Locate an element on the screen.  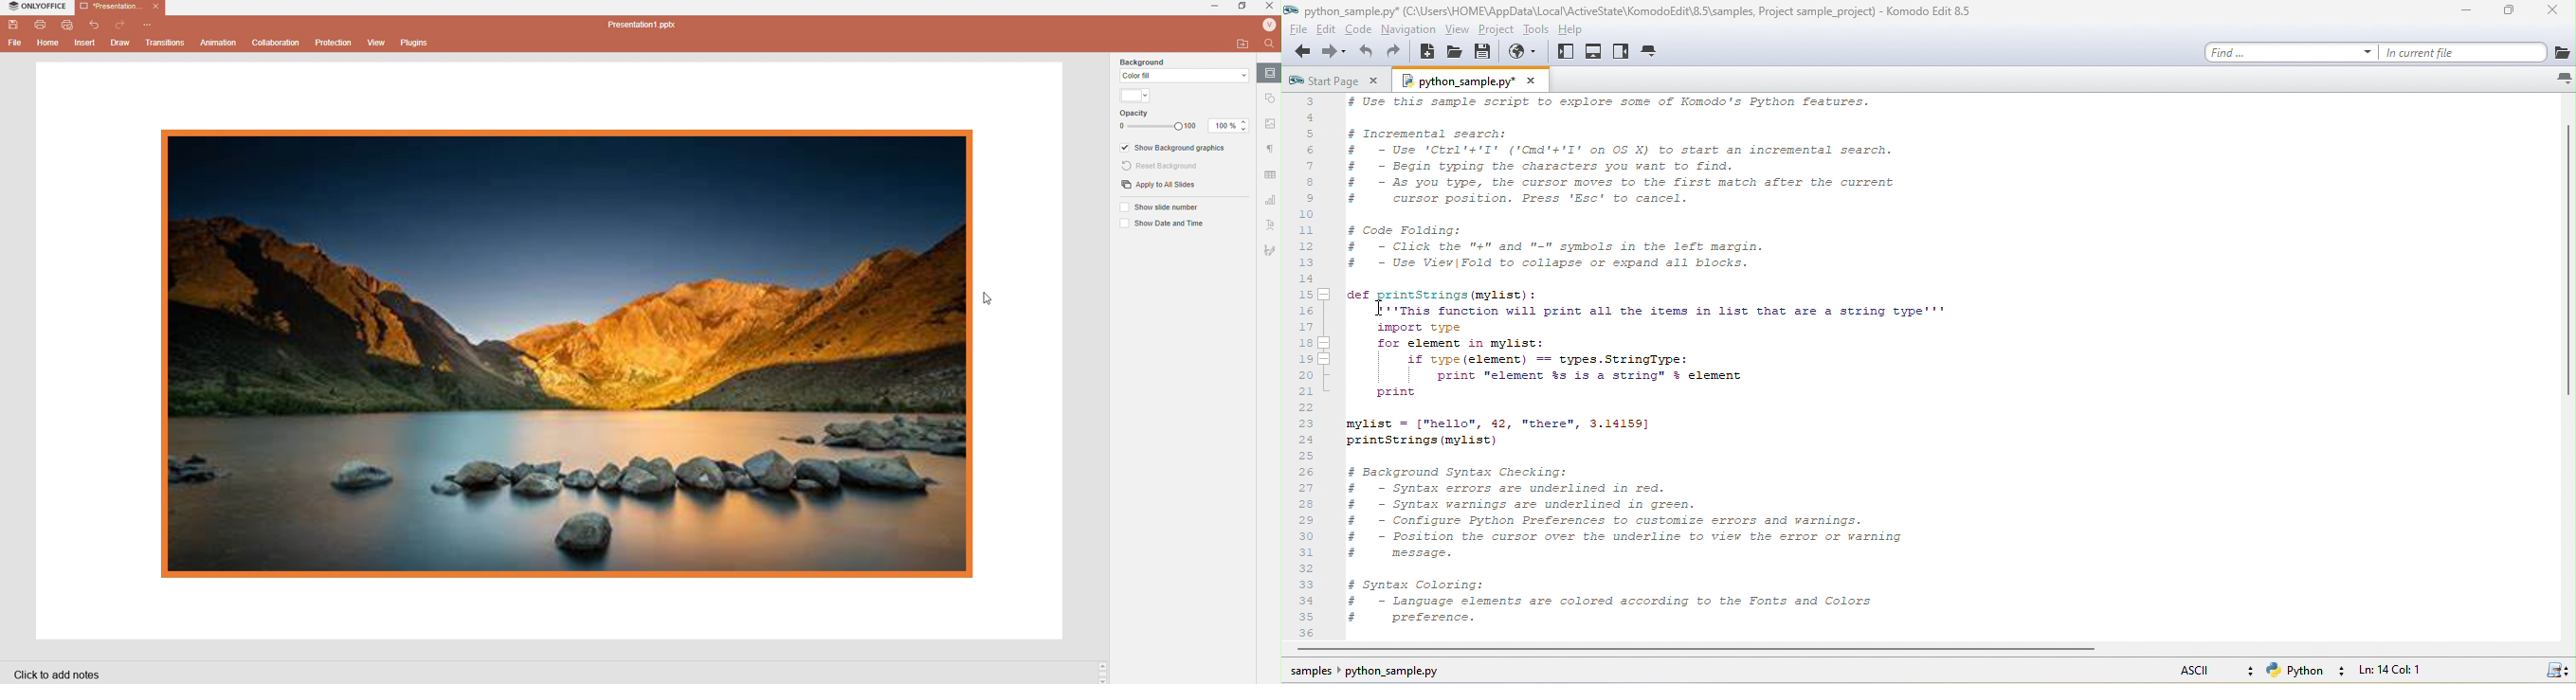
close is located at coordinates (2554, 13).